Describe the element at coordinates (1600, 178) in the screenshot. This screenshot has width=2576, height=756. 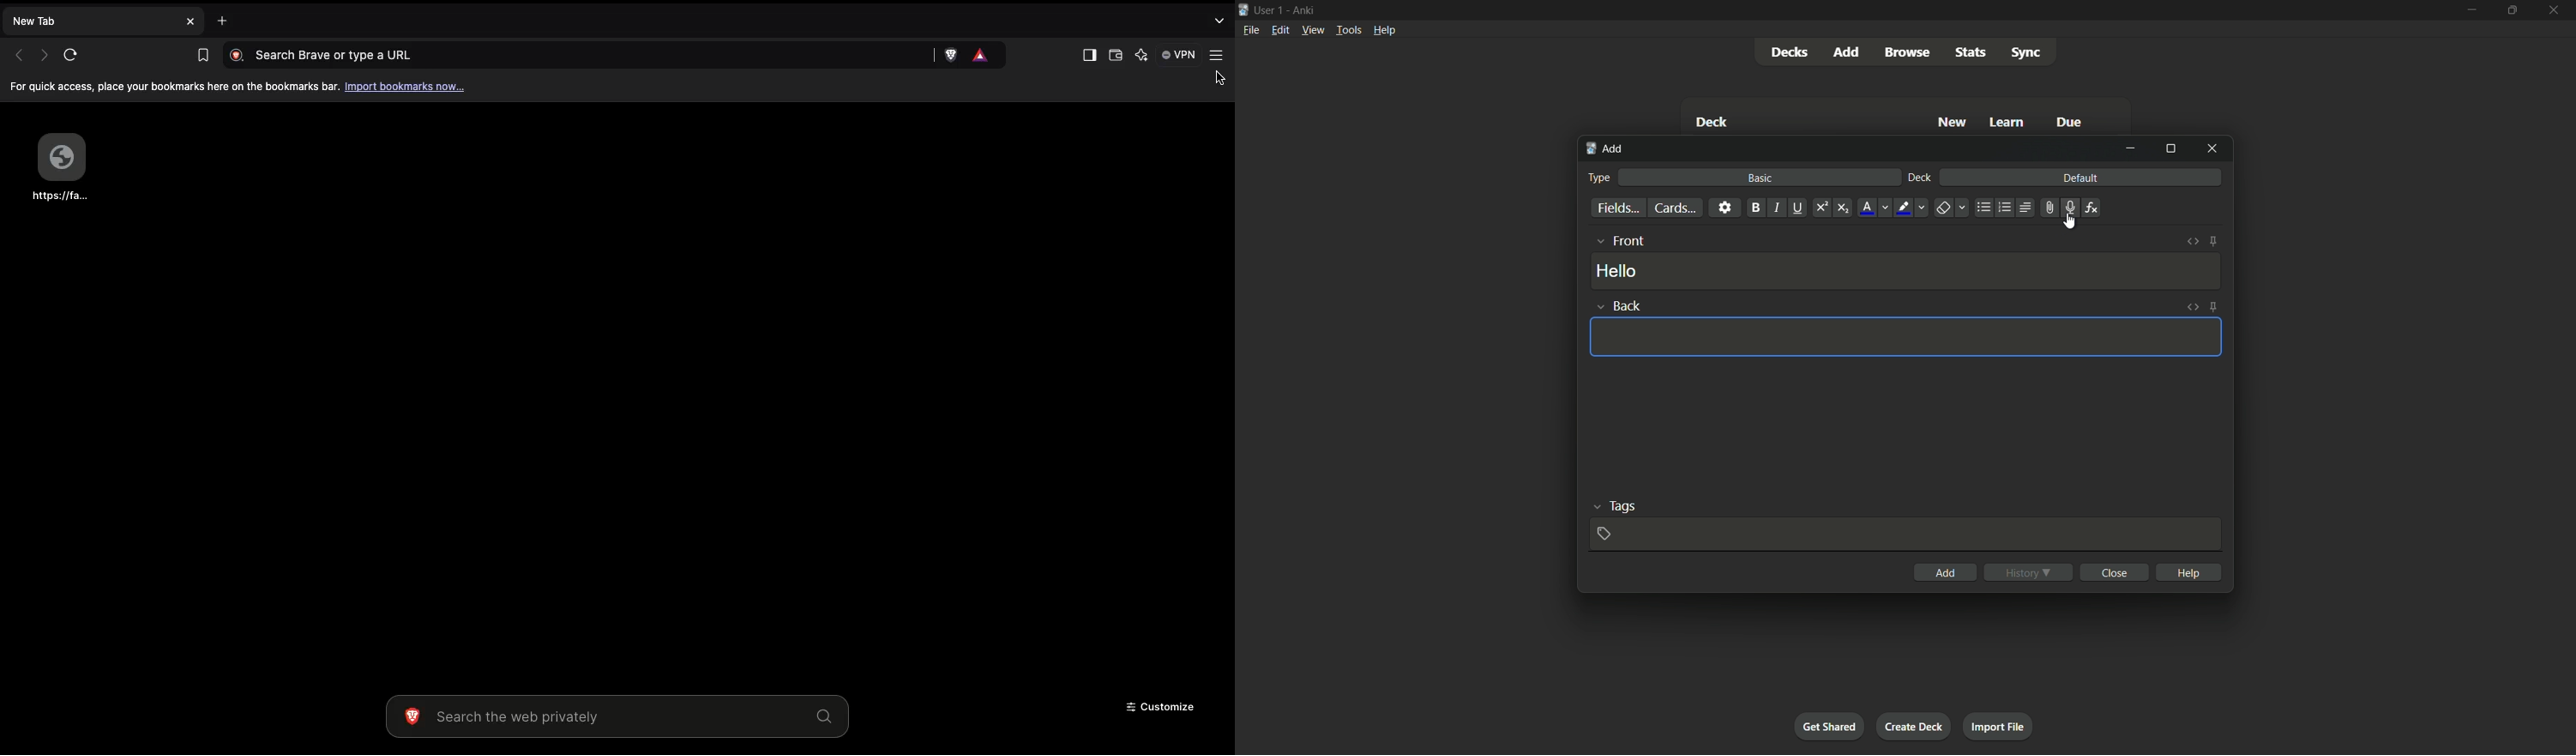
I see `type` at that location.